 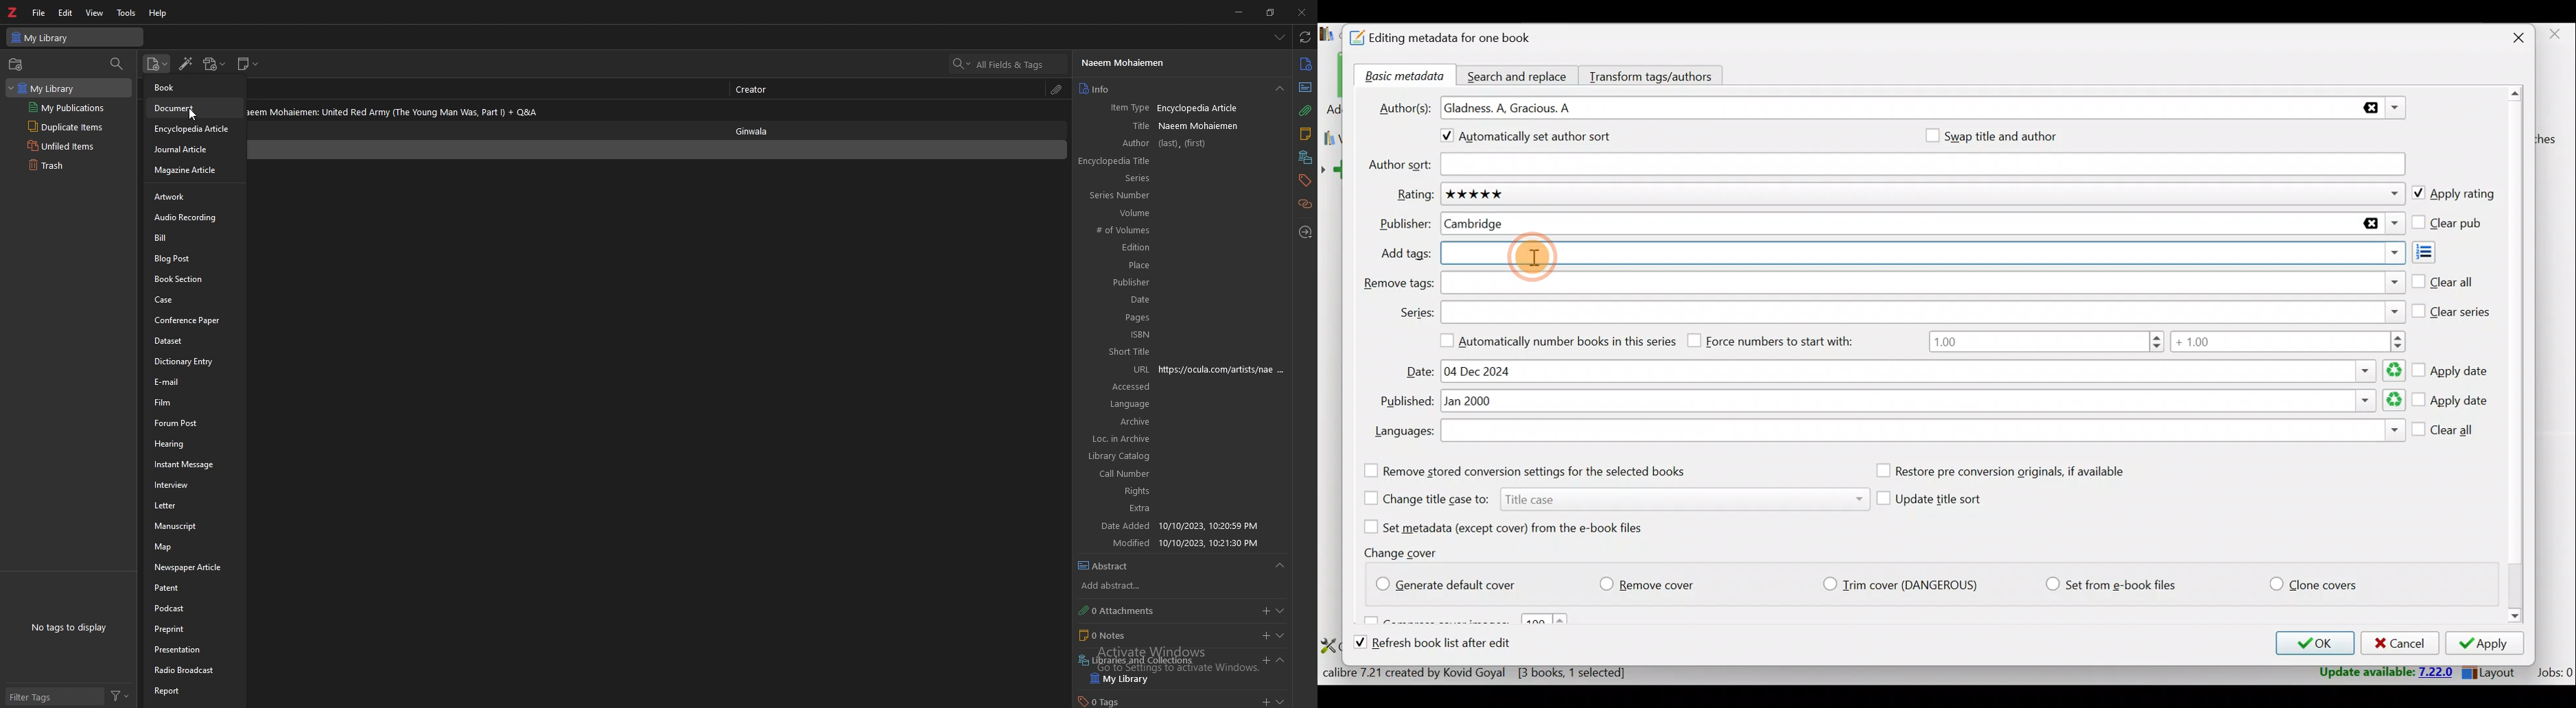 What do you see at coordinates (1240, 11) in the screenshot?
I see `minimize` at bounding box center [1240, 11].